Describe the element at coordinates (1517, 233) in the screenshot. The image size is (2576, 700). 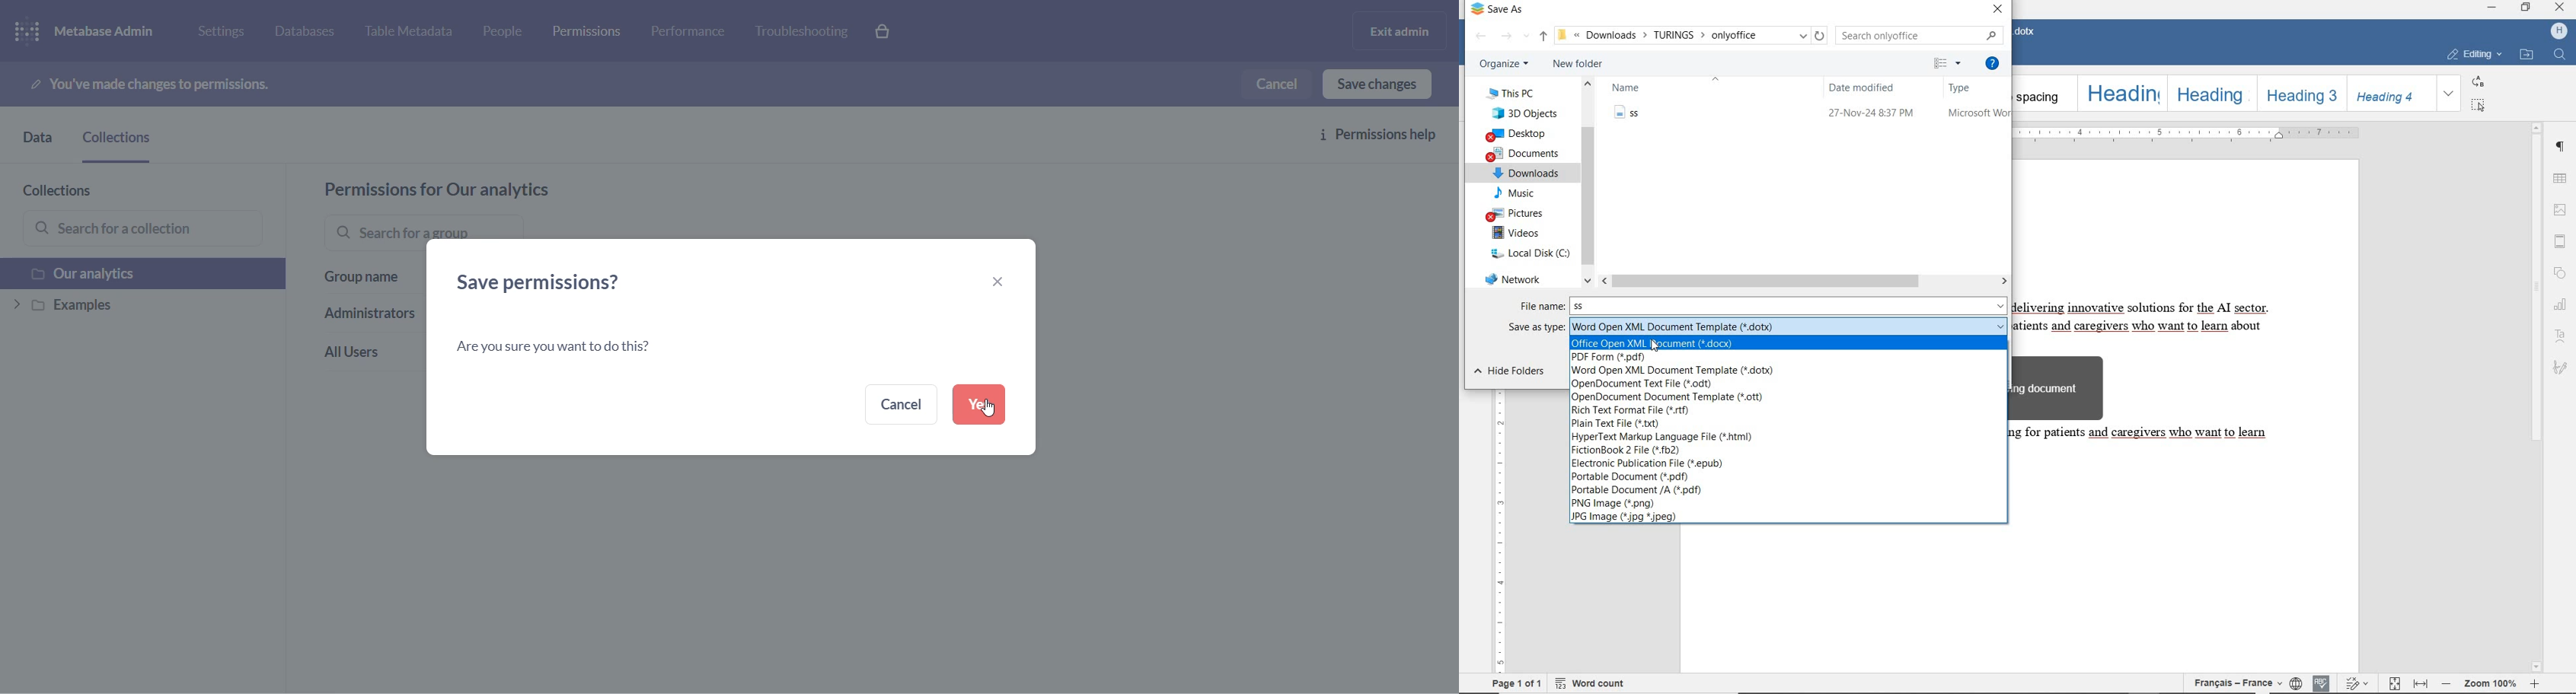
I see `VIDEOS` at that location.